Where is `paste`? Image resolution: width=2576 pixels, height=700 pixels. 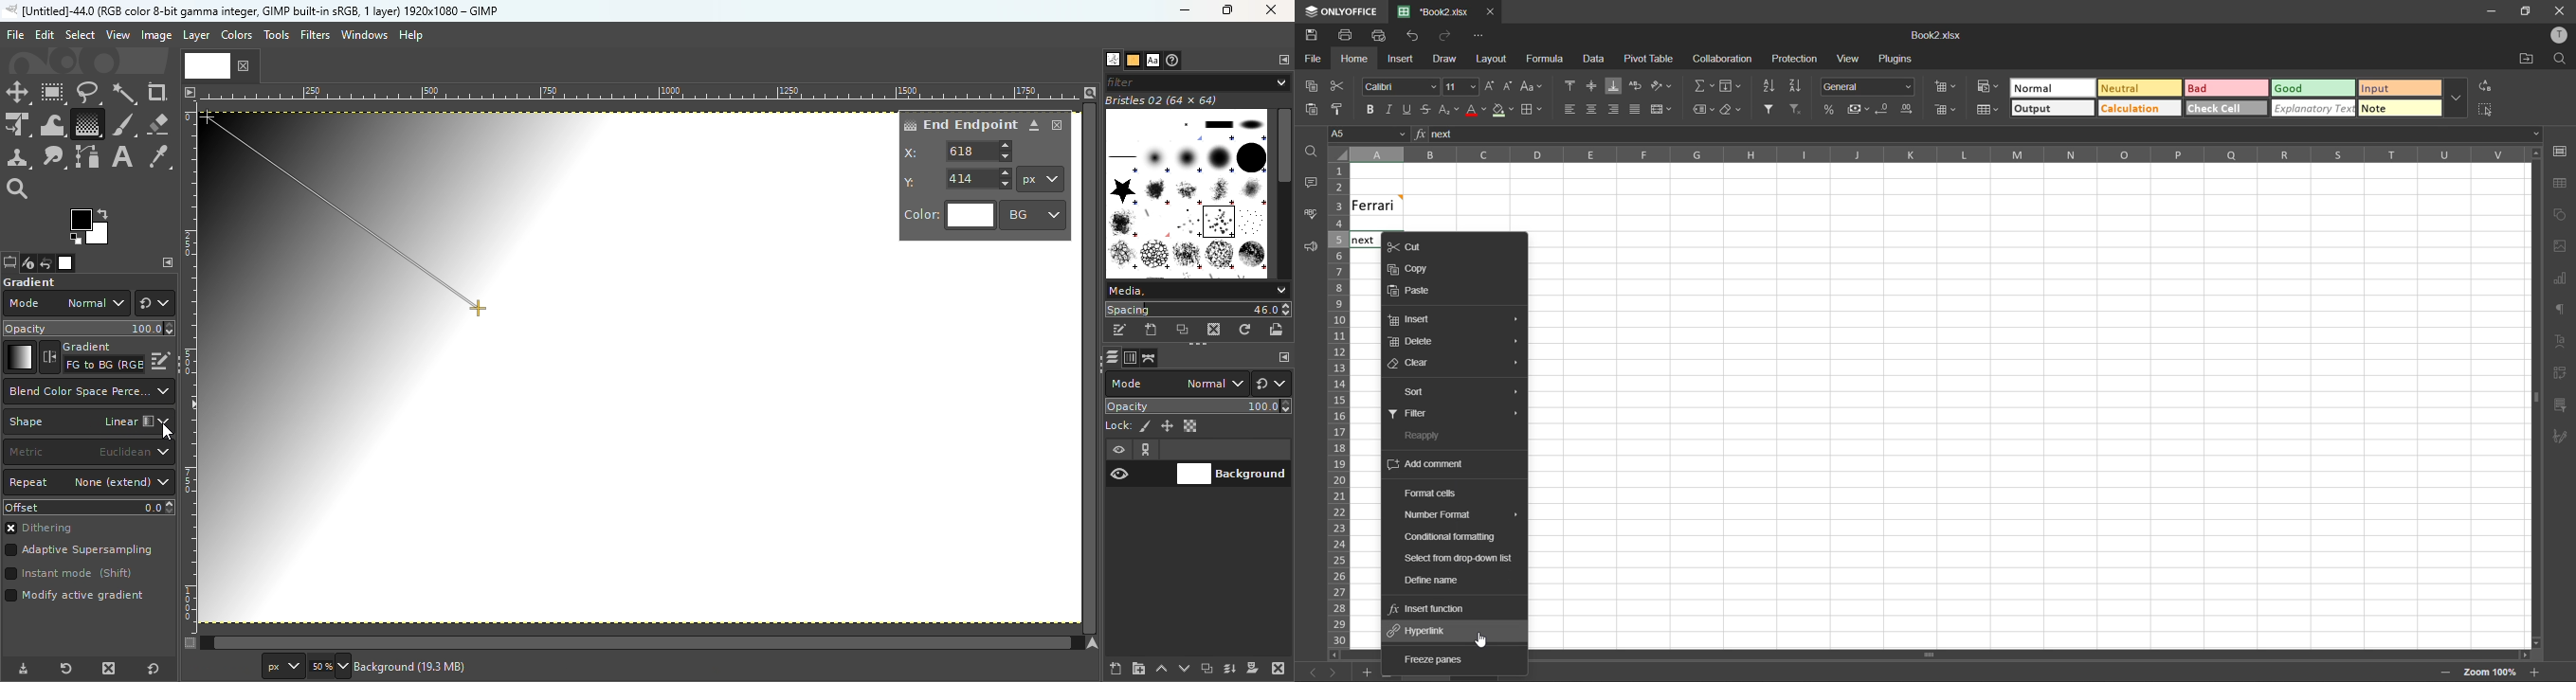 paste is located at coordinates (1307, 108).